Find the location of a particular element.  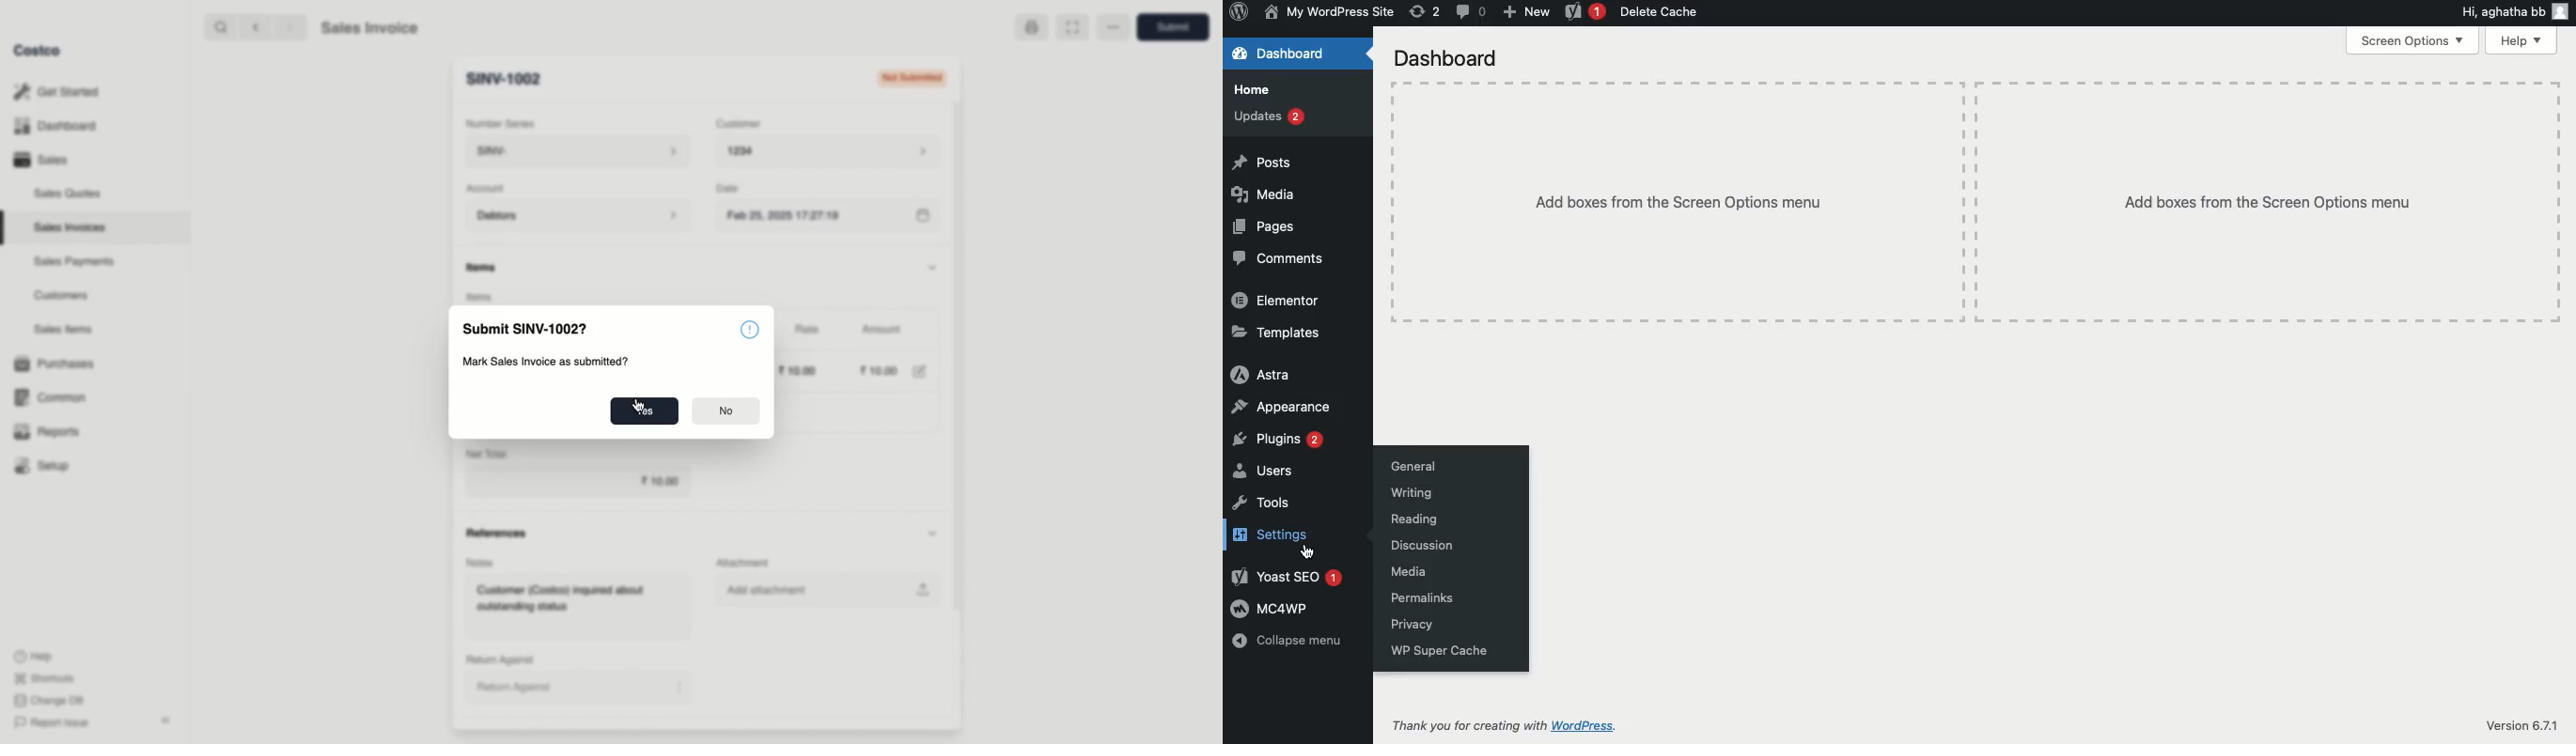

Sales Quotes is located at coordinates (65, 194).